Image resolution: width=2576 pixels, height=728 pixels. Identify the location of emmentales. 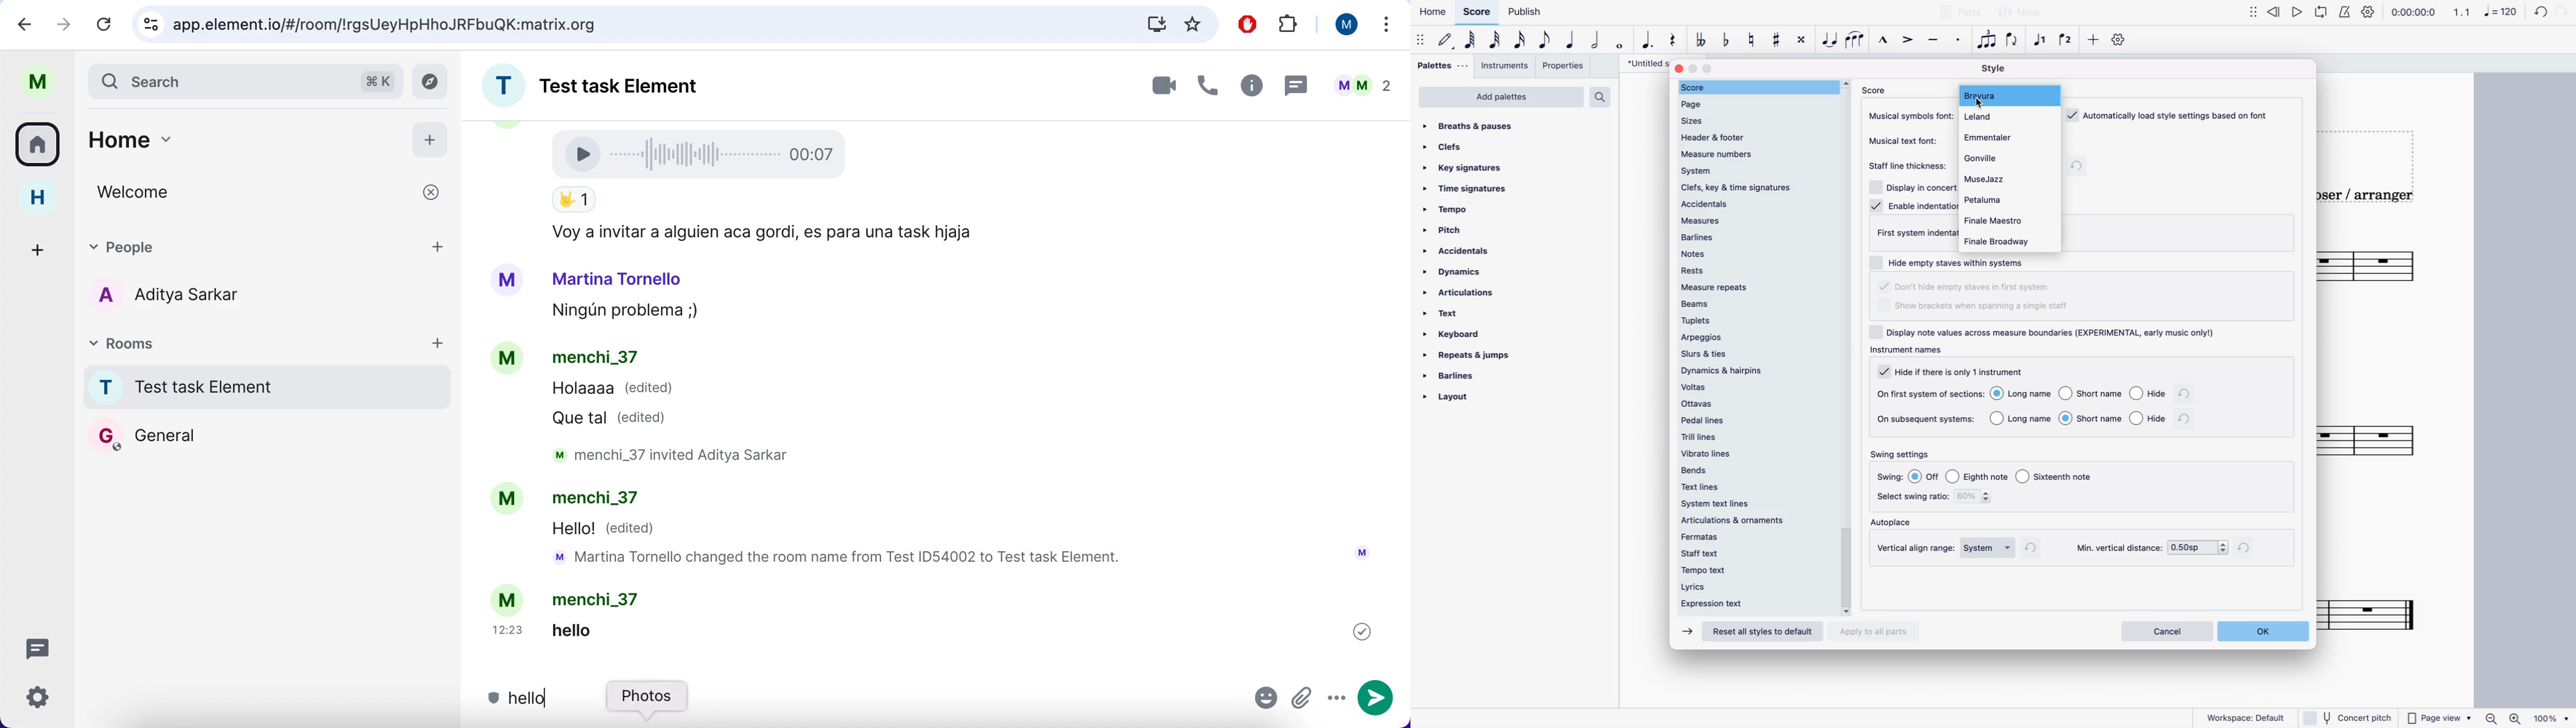
(2006, 136).